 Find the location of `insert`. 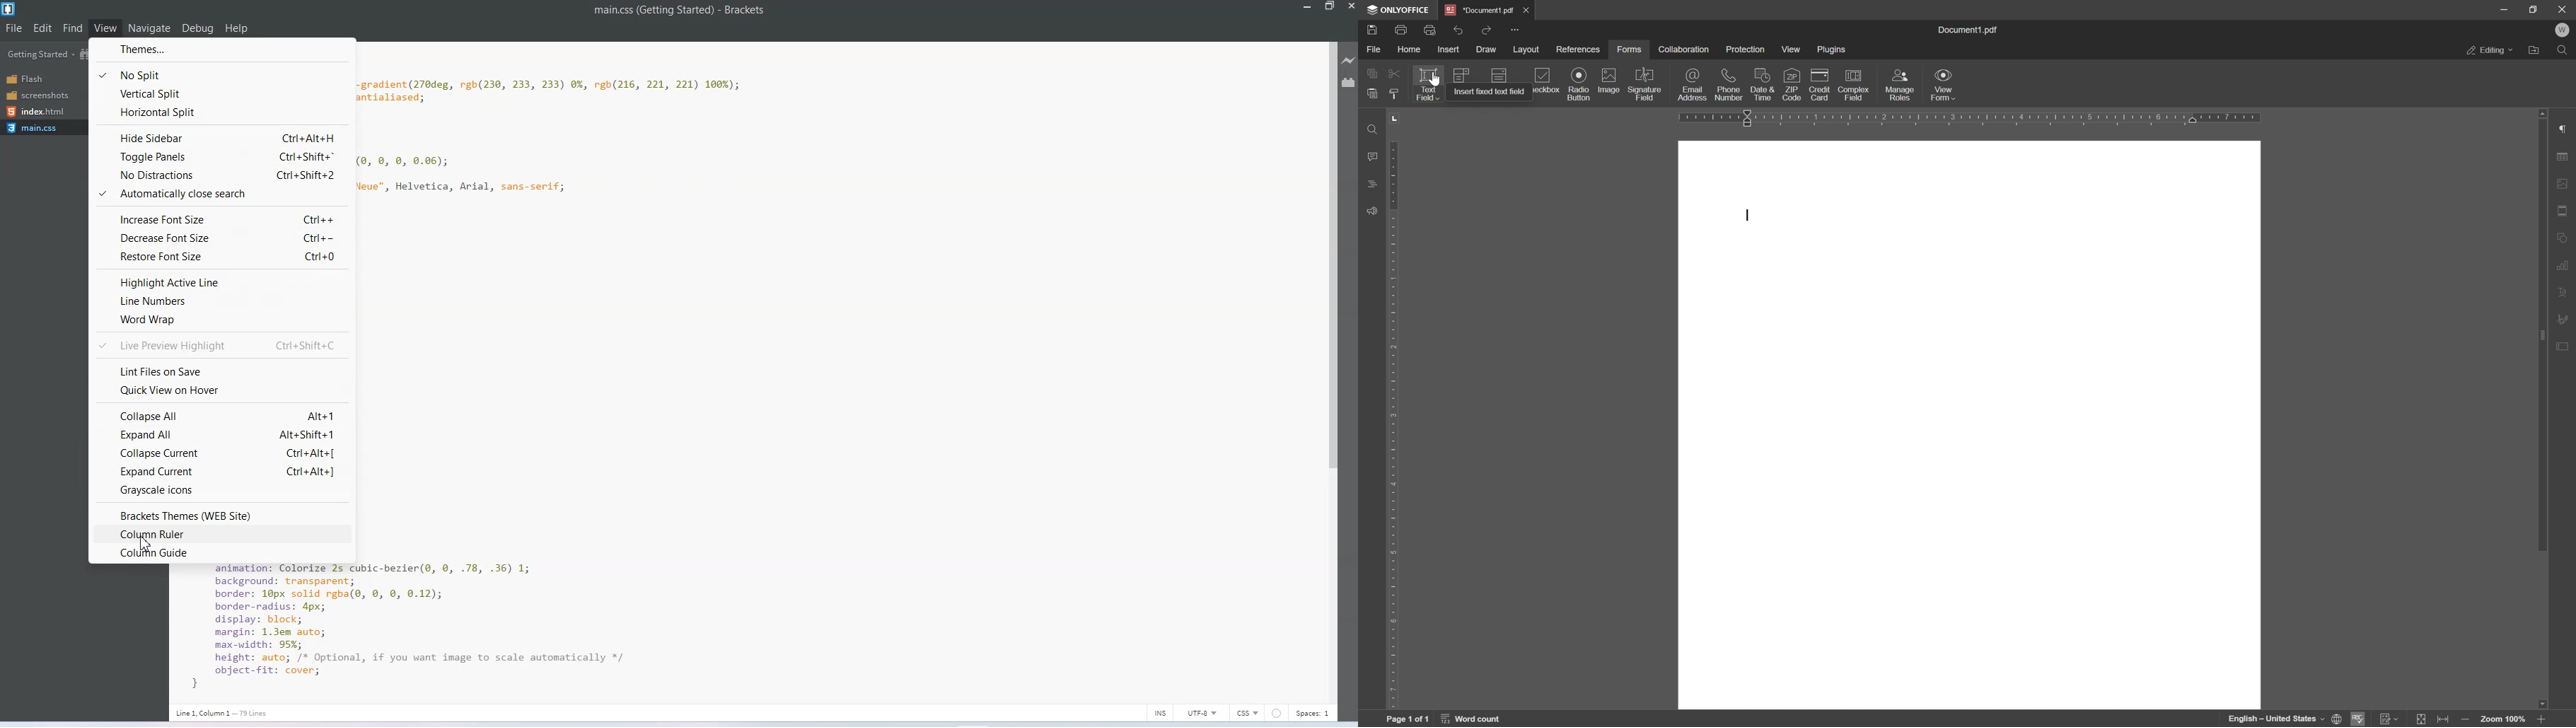

insert is located at coordinates (1452, 49).